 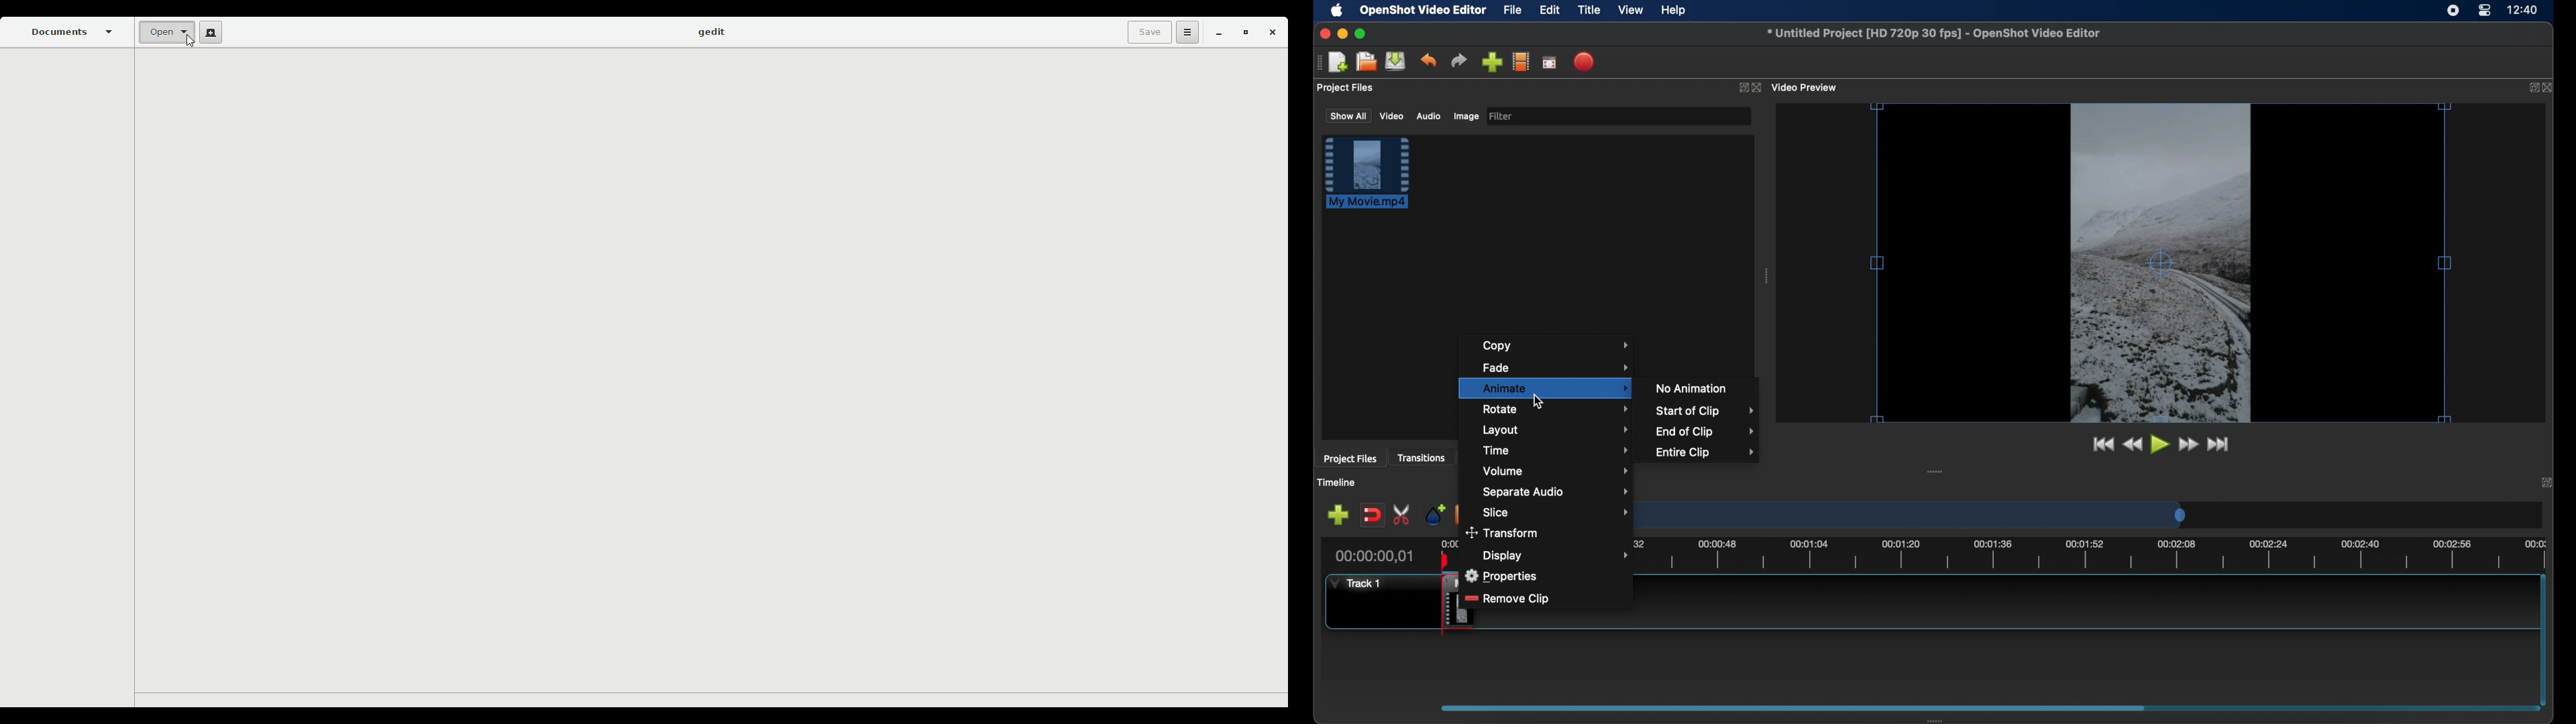 I want to click on undo, so click(x=1428, y=60).